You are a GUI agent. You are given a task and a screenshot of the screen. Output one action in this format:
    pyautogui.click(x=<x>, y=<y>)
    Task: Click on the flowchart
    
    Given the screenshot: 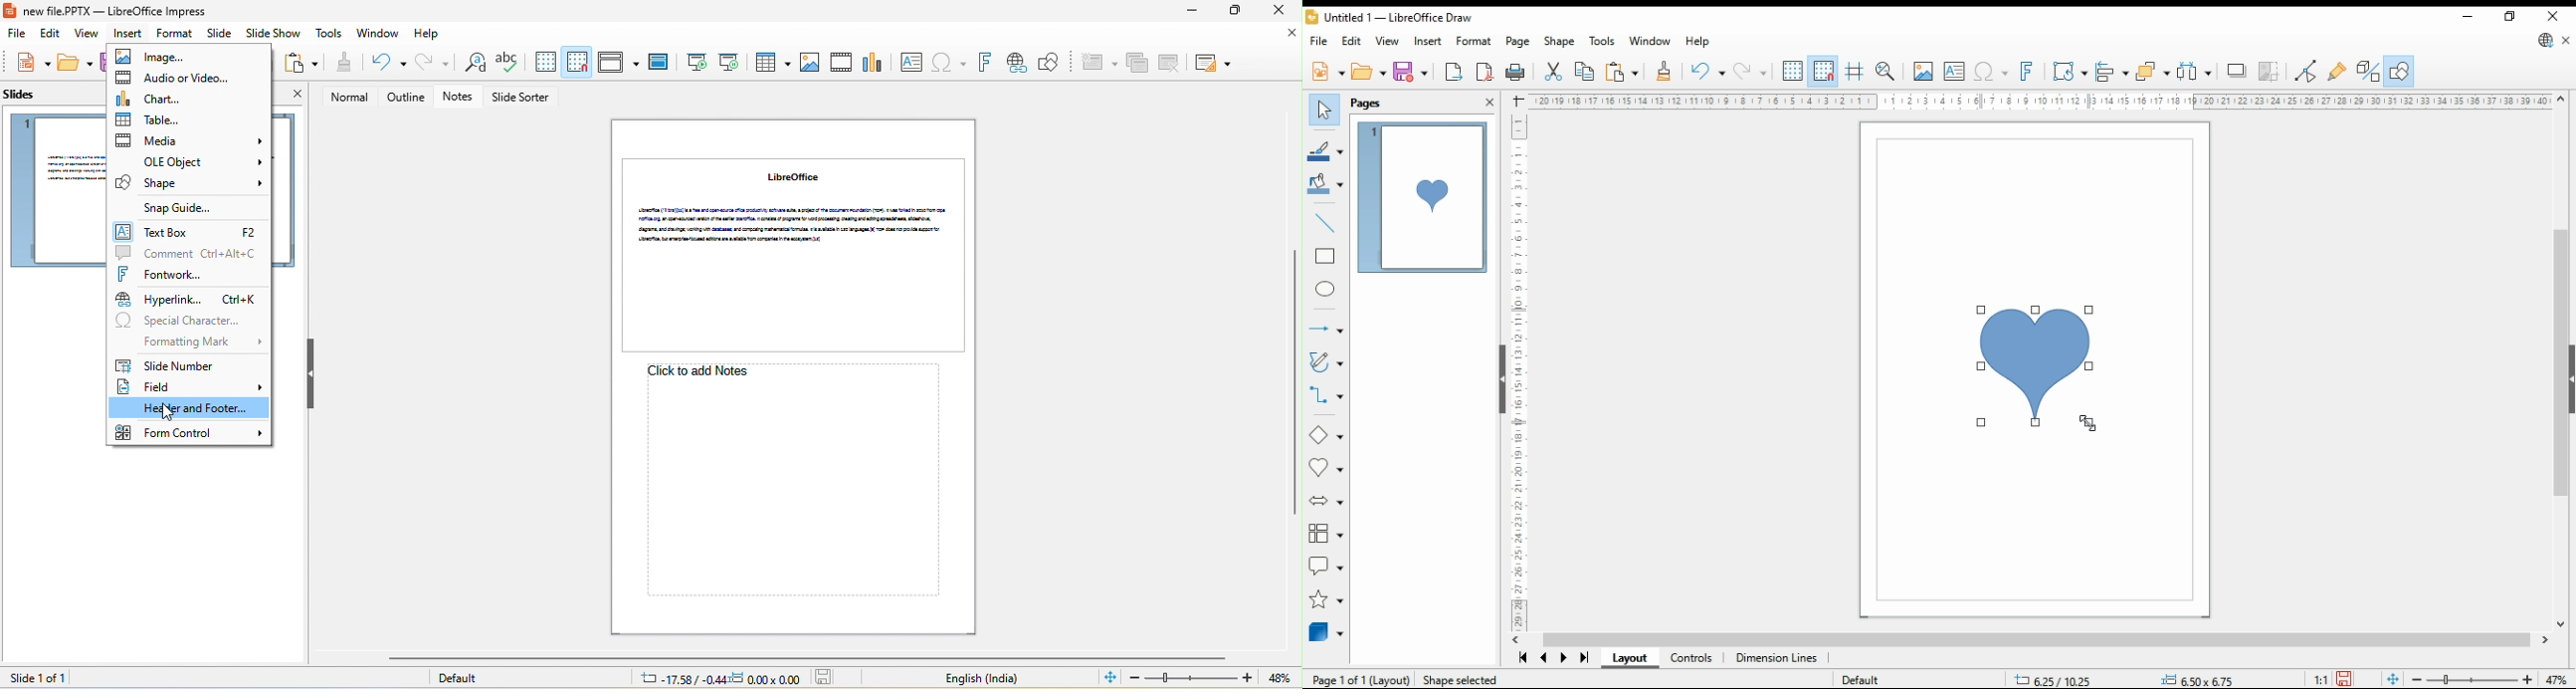 What is the action you would take?
    pyautogui.click(x=1322, y=532)
    